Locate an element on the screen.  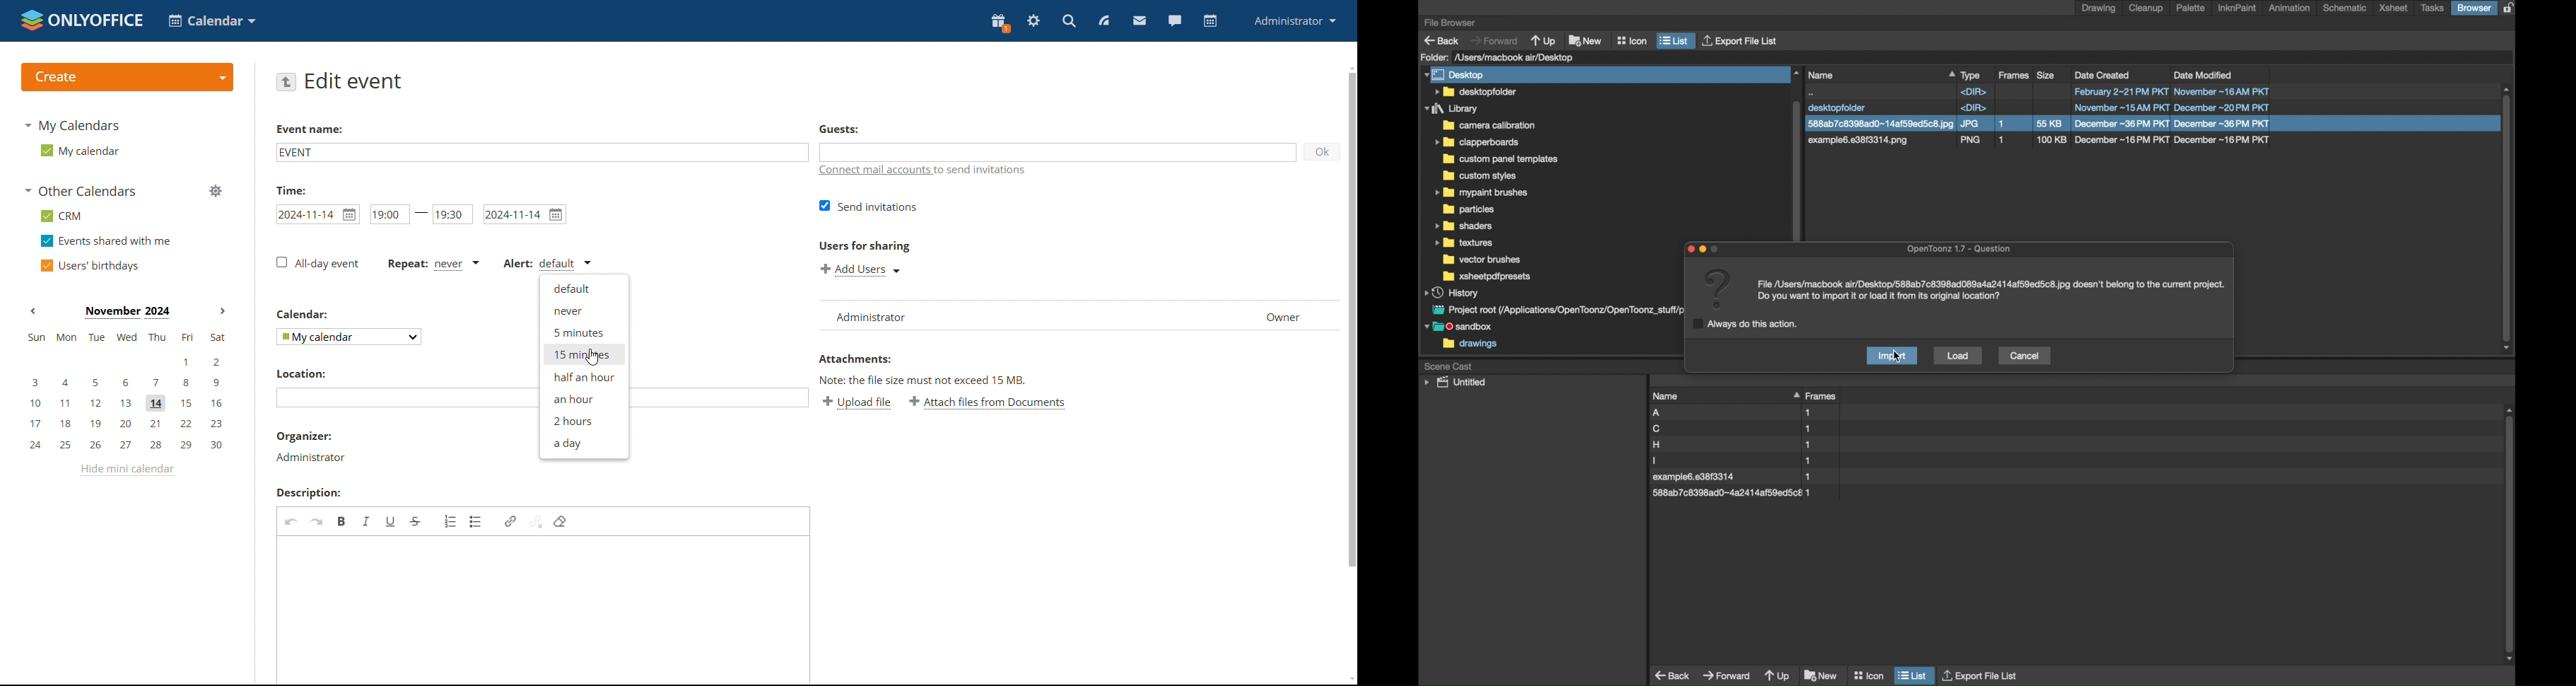
default is located at coordinates (583, 288).